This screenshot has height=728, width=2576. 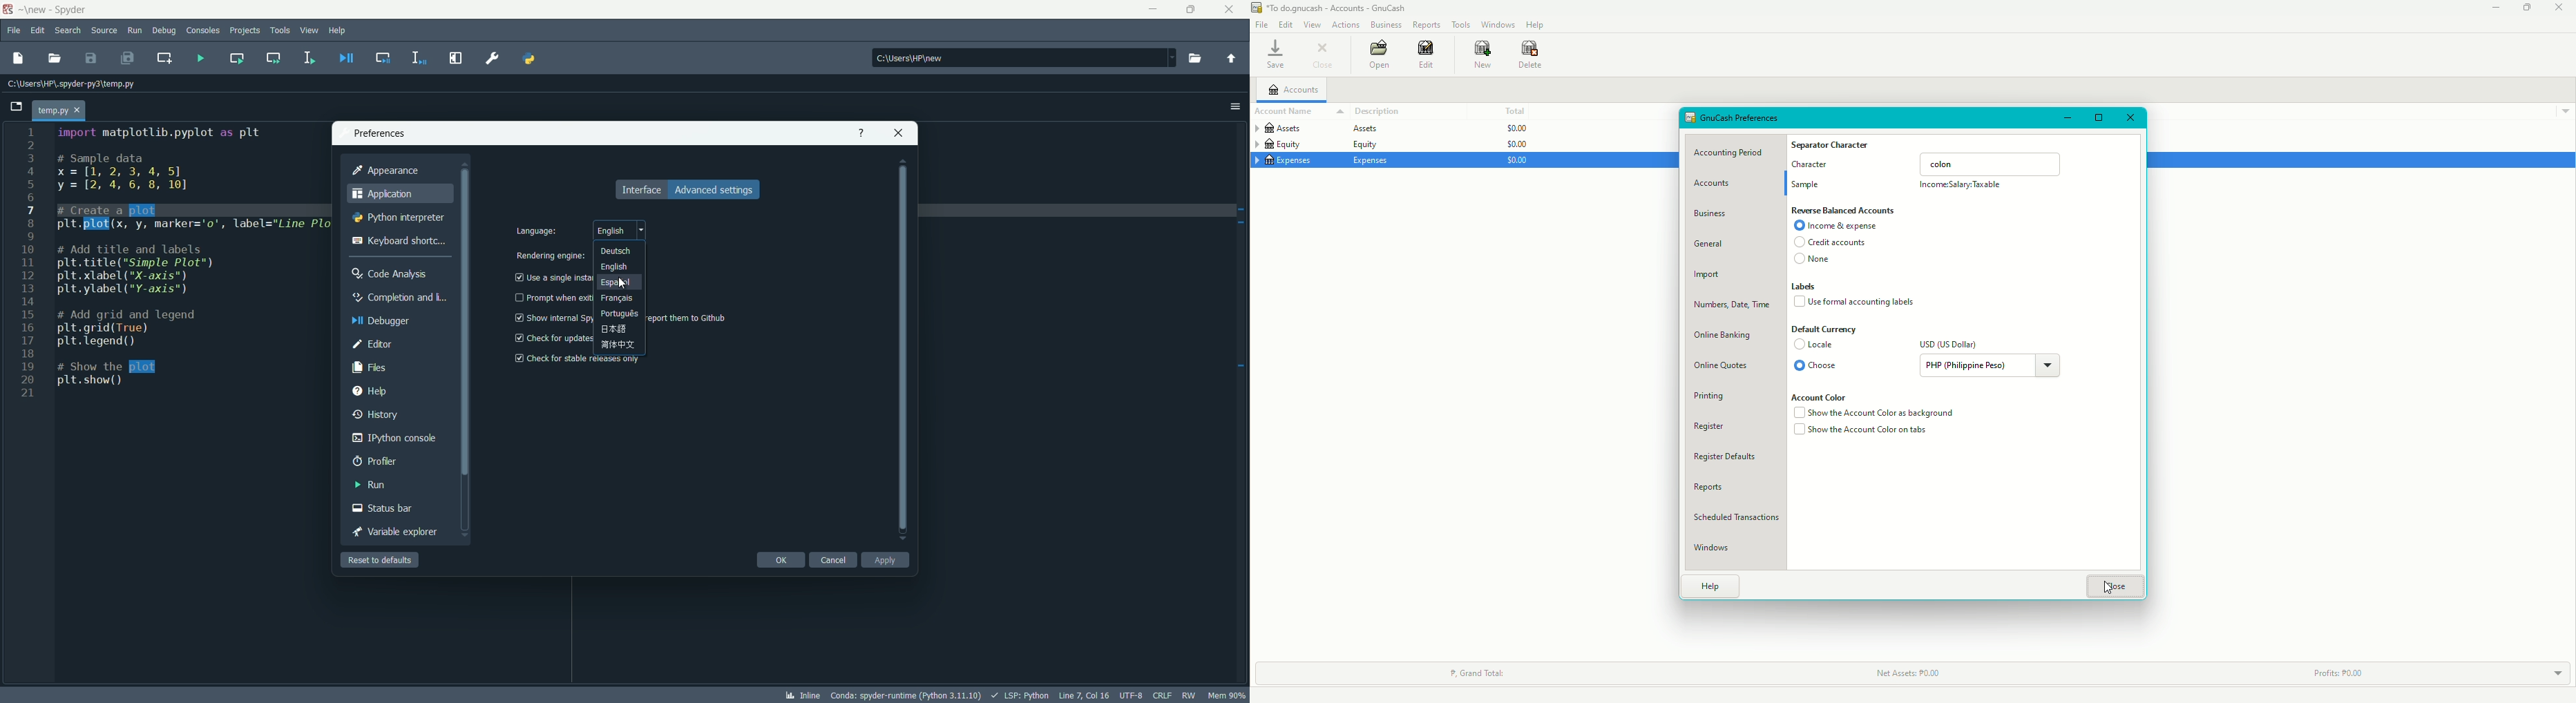 I want to click on profiler, so click(x=376, y=461).